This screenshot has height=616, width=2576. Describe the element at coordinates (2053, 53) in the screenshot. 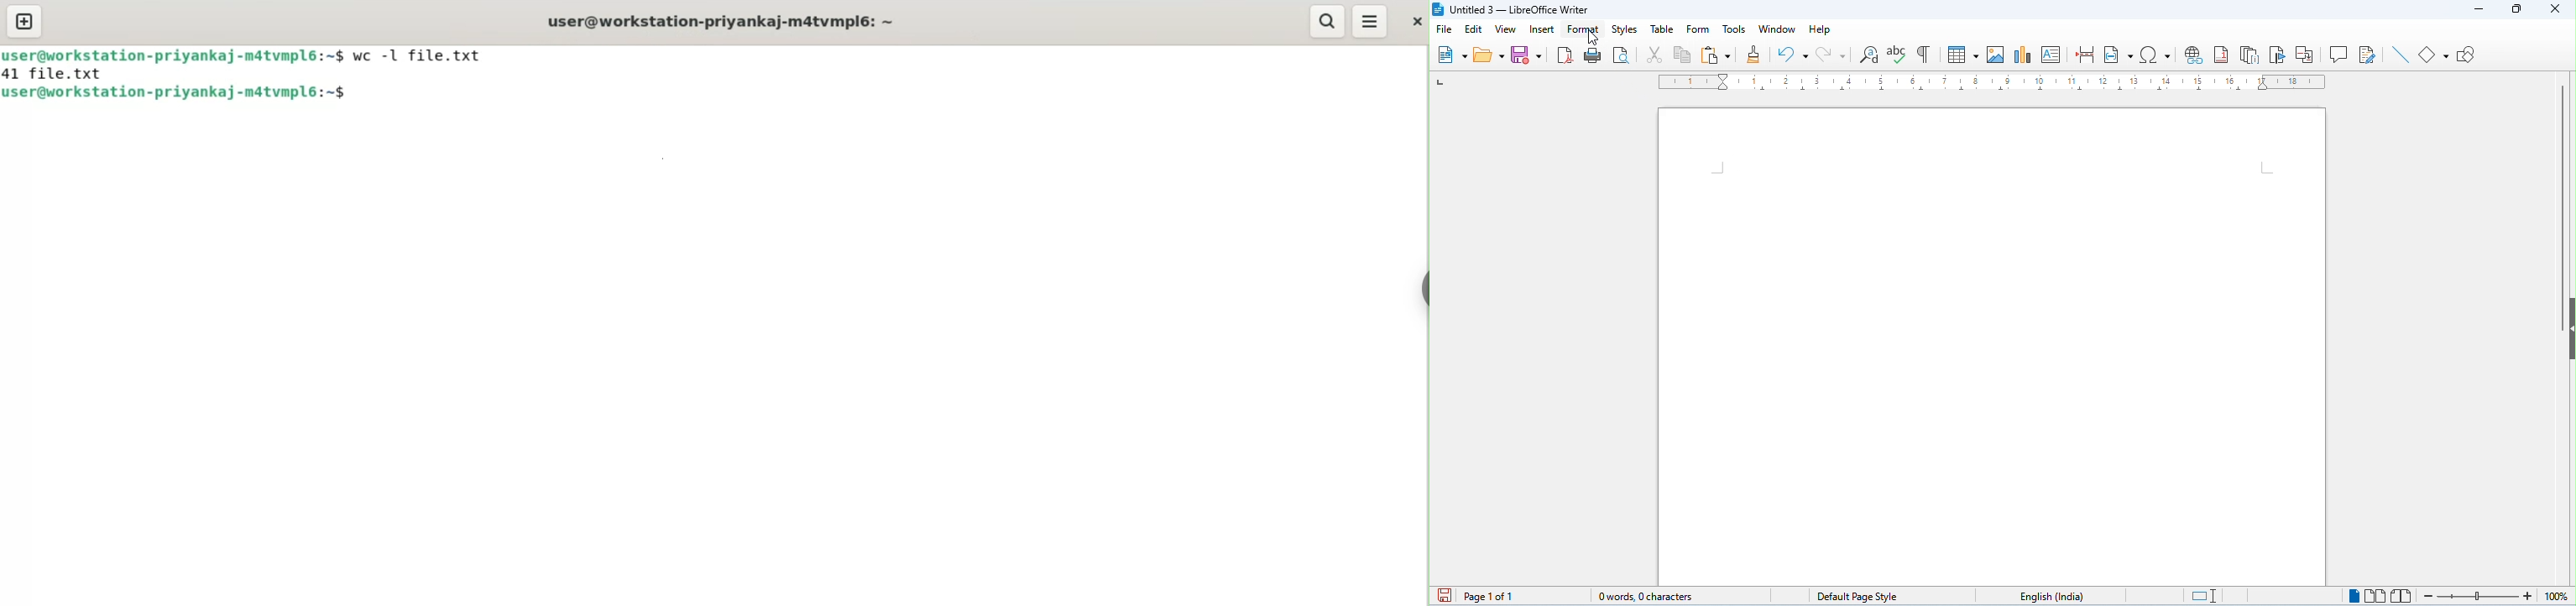

I see `insert text box` at that location.